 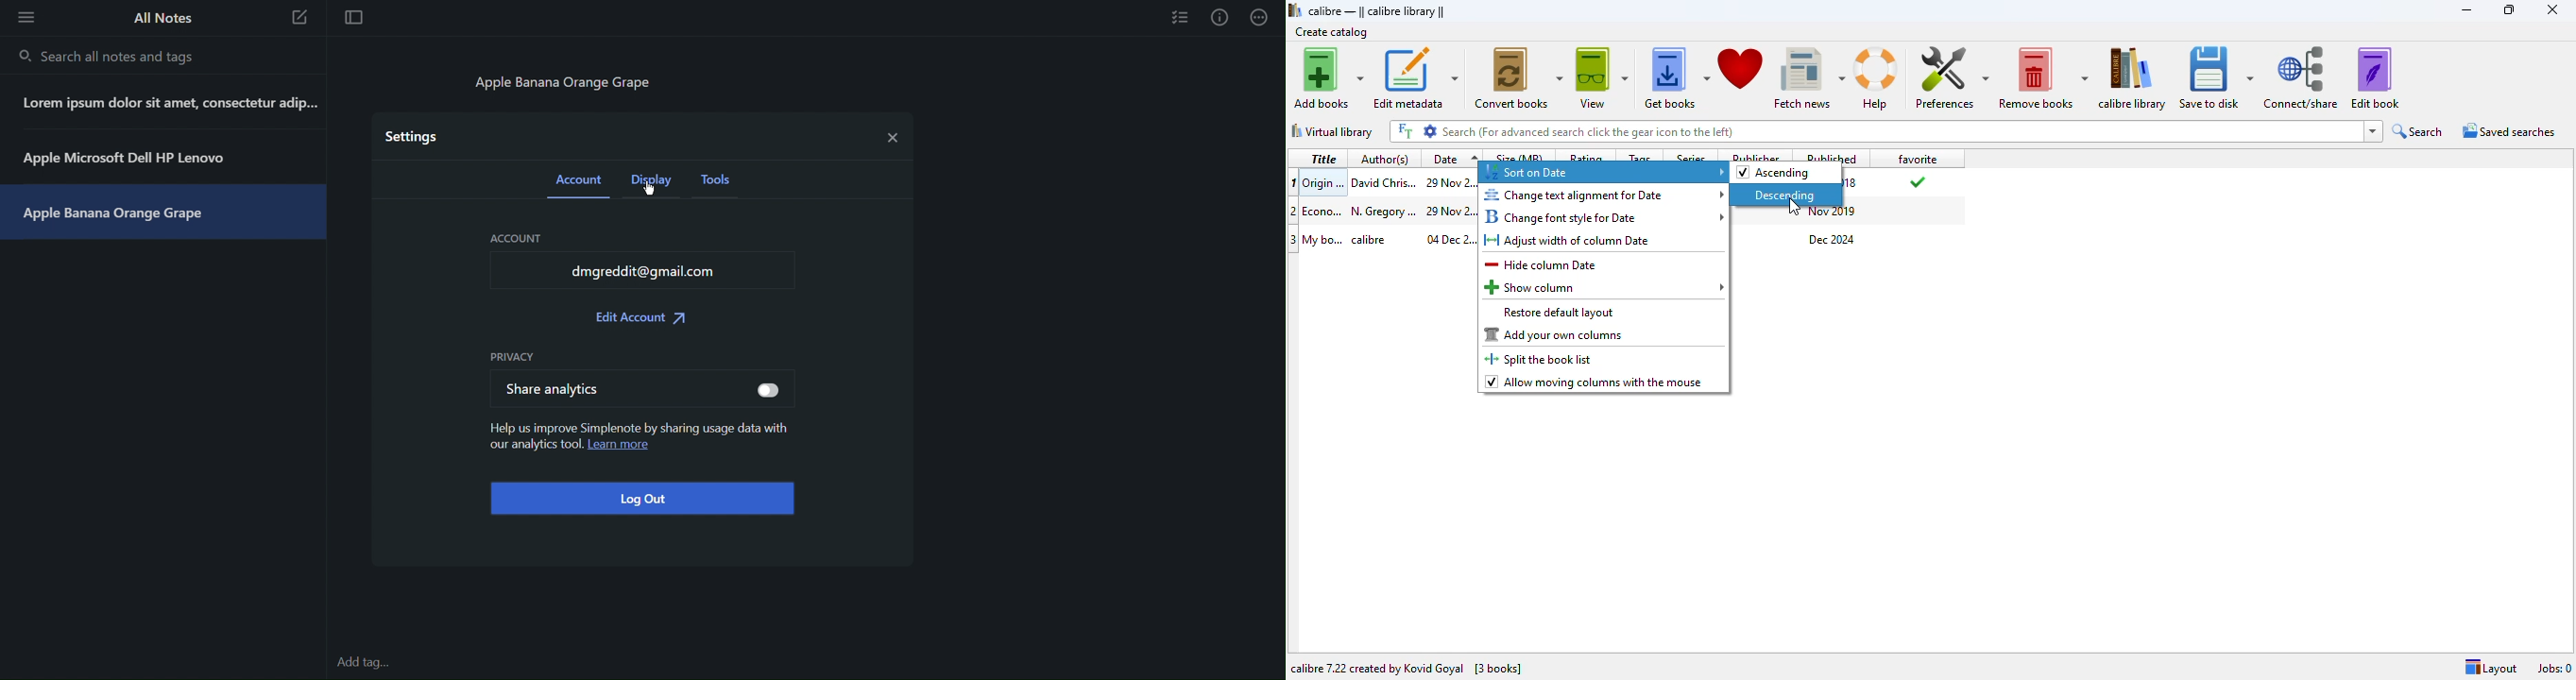 What do you see at coordinates (1294, 181) in the screenshot?
I see `1` at bounding box center [1294, 181].